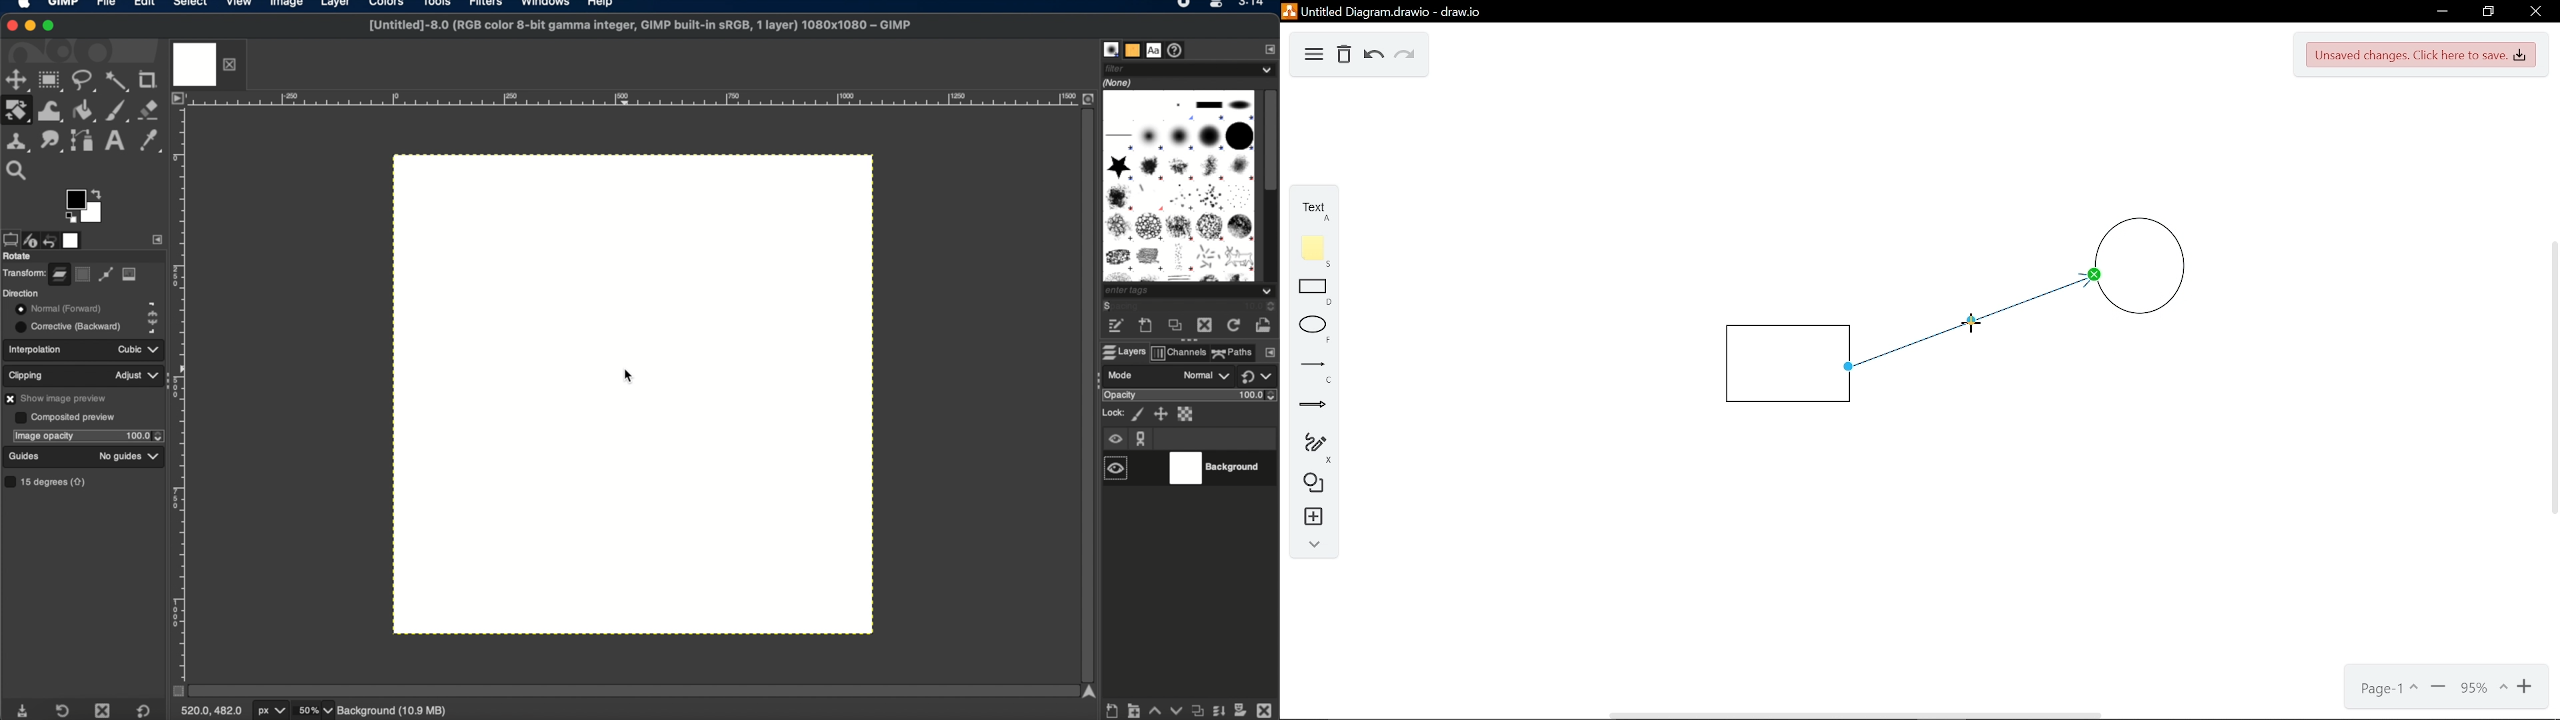  Describe the element at coordinates (69, 326) in the screenshot. I see `corrective backward toggle` at that location.